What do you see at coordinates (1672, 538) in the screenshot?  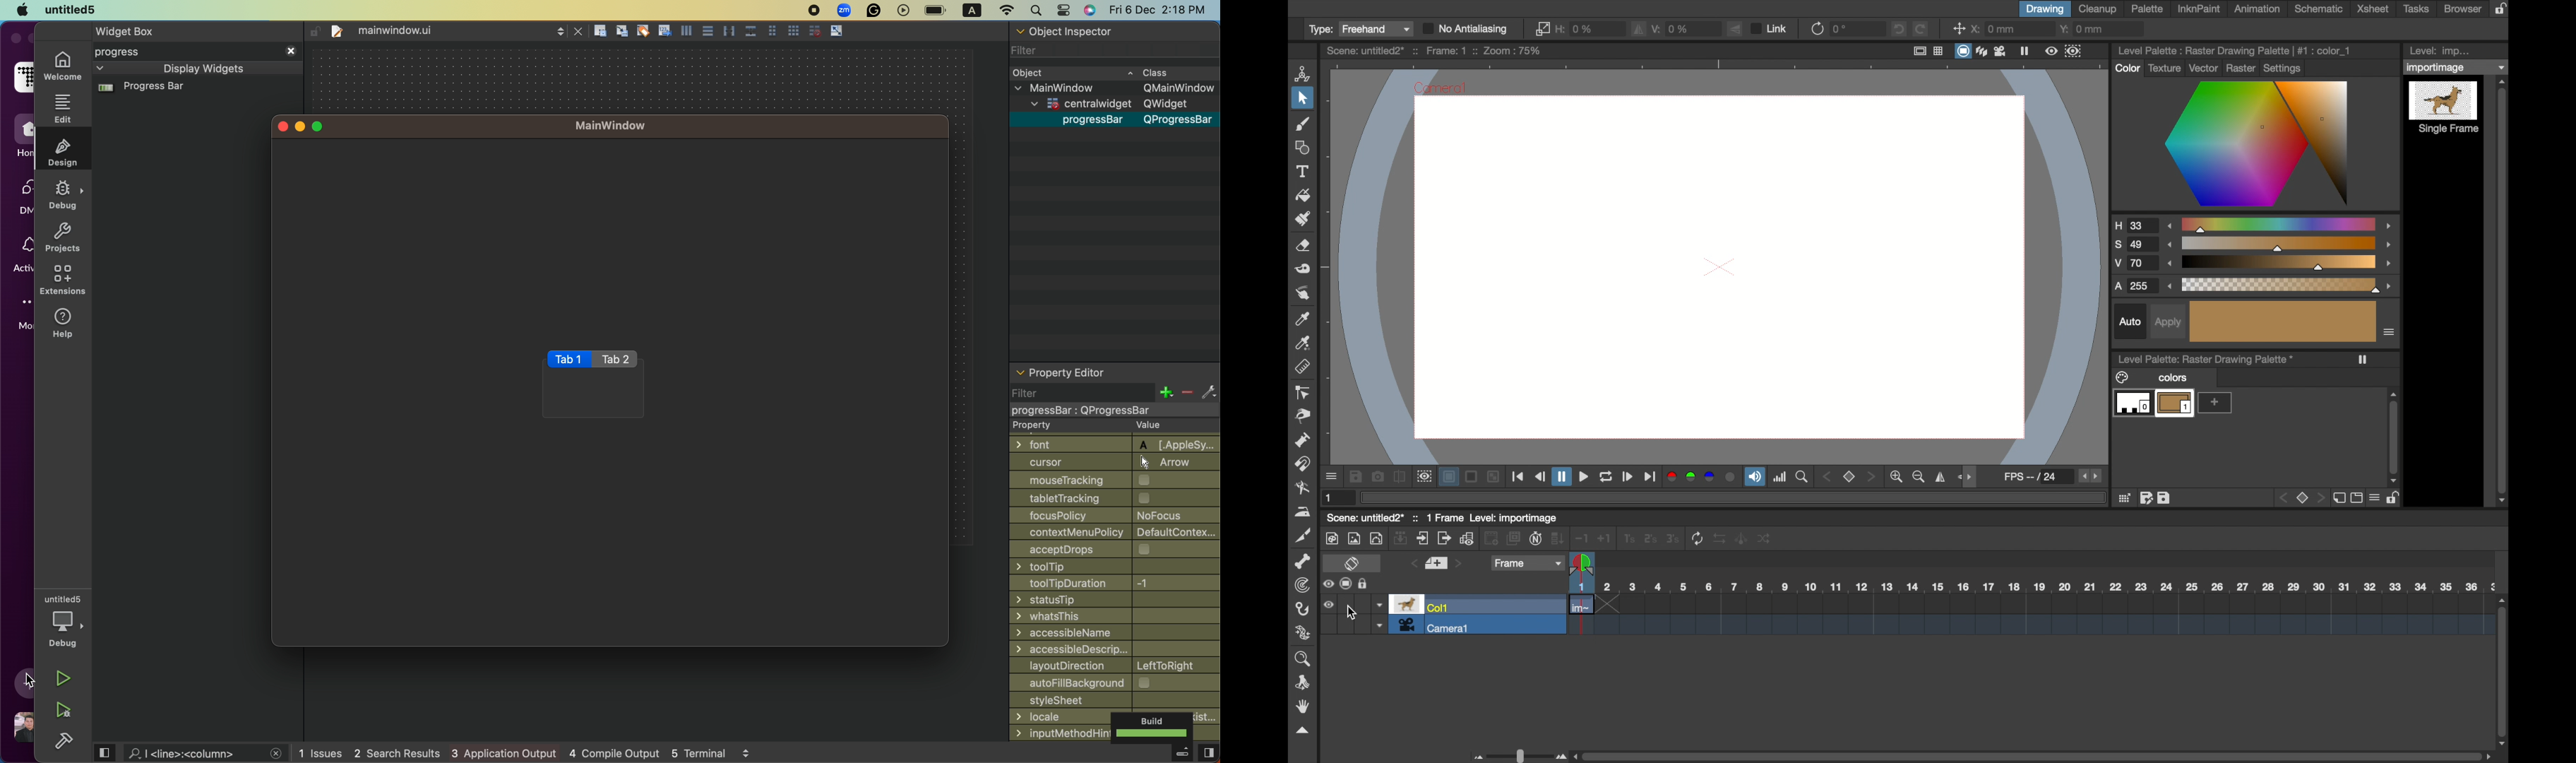 I see `3` at bounding box center [1672, 538].